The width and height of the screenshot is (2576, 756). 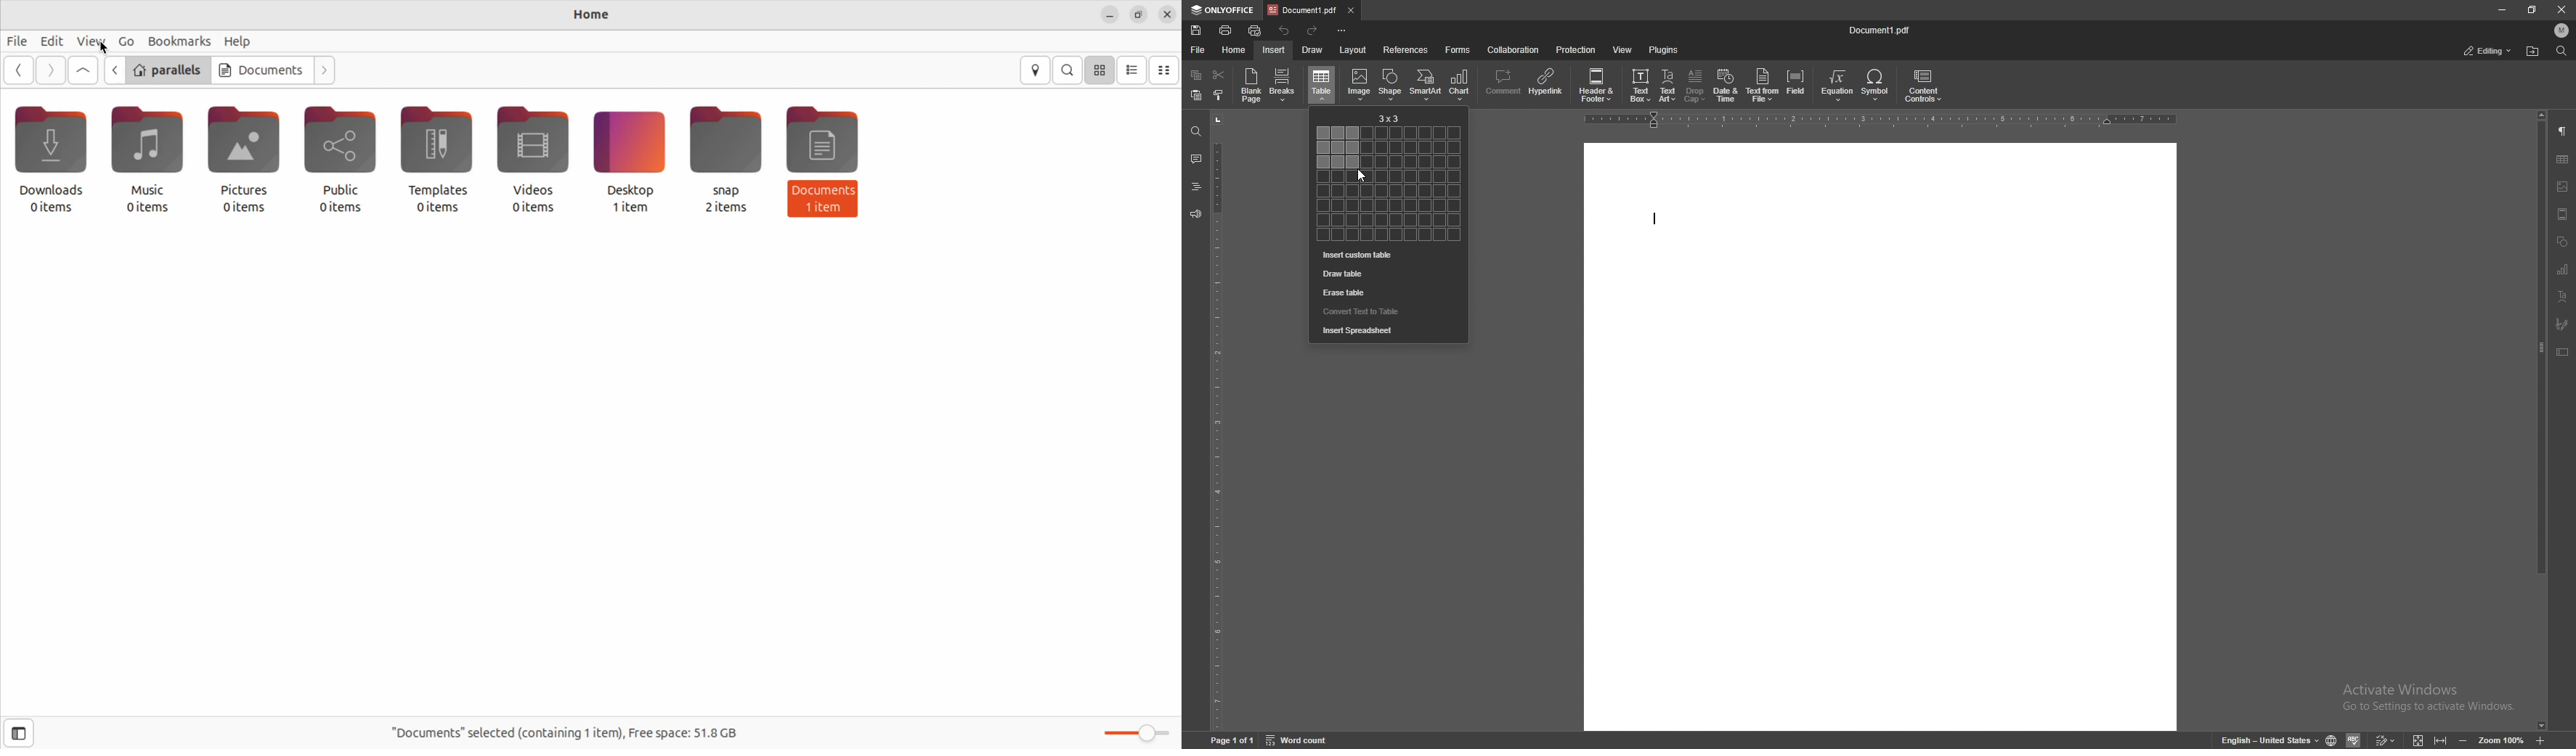 What do you see at coordinates (1136, 733) in the screenshot?
I see `Zoom` at bounding box center [1136, 733].